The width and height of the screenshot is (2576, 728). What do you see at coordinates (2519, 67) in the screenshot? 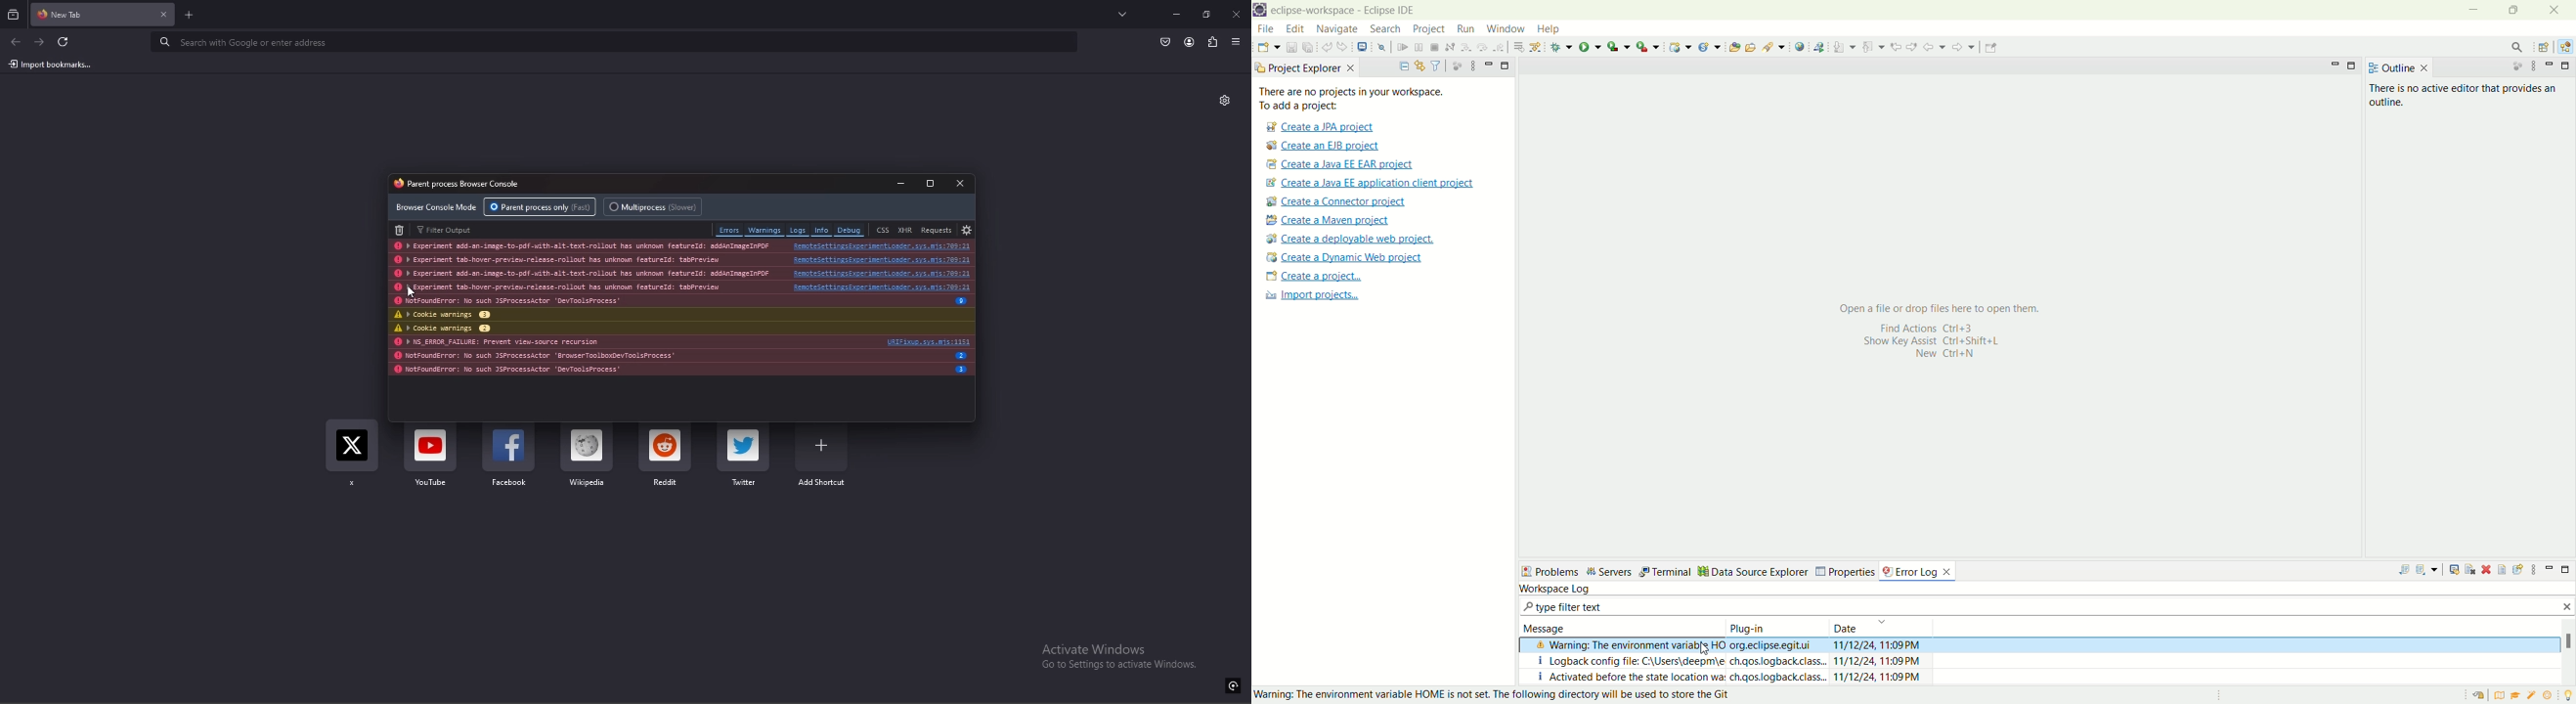
I see `focus on active task` at bounding box center [2519, 67].